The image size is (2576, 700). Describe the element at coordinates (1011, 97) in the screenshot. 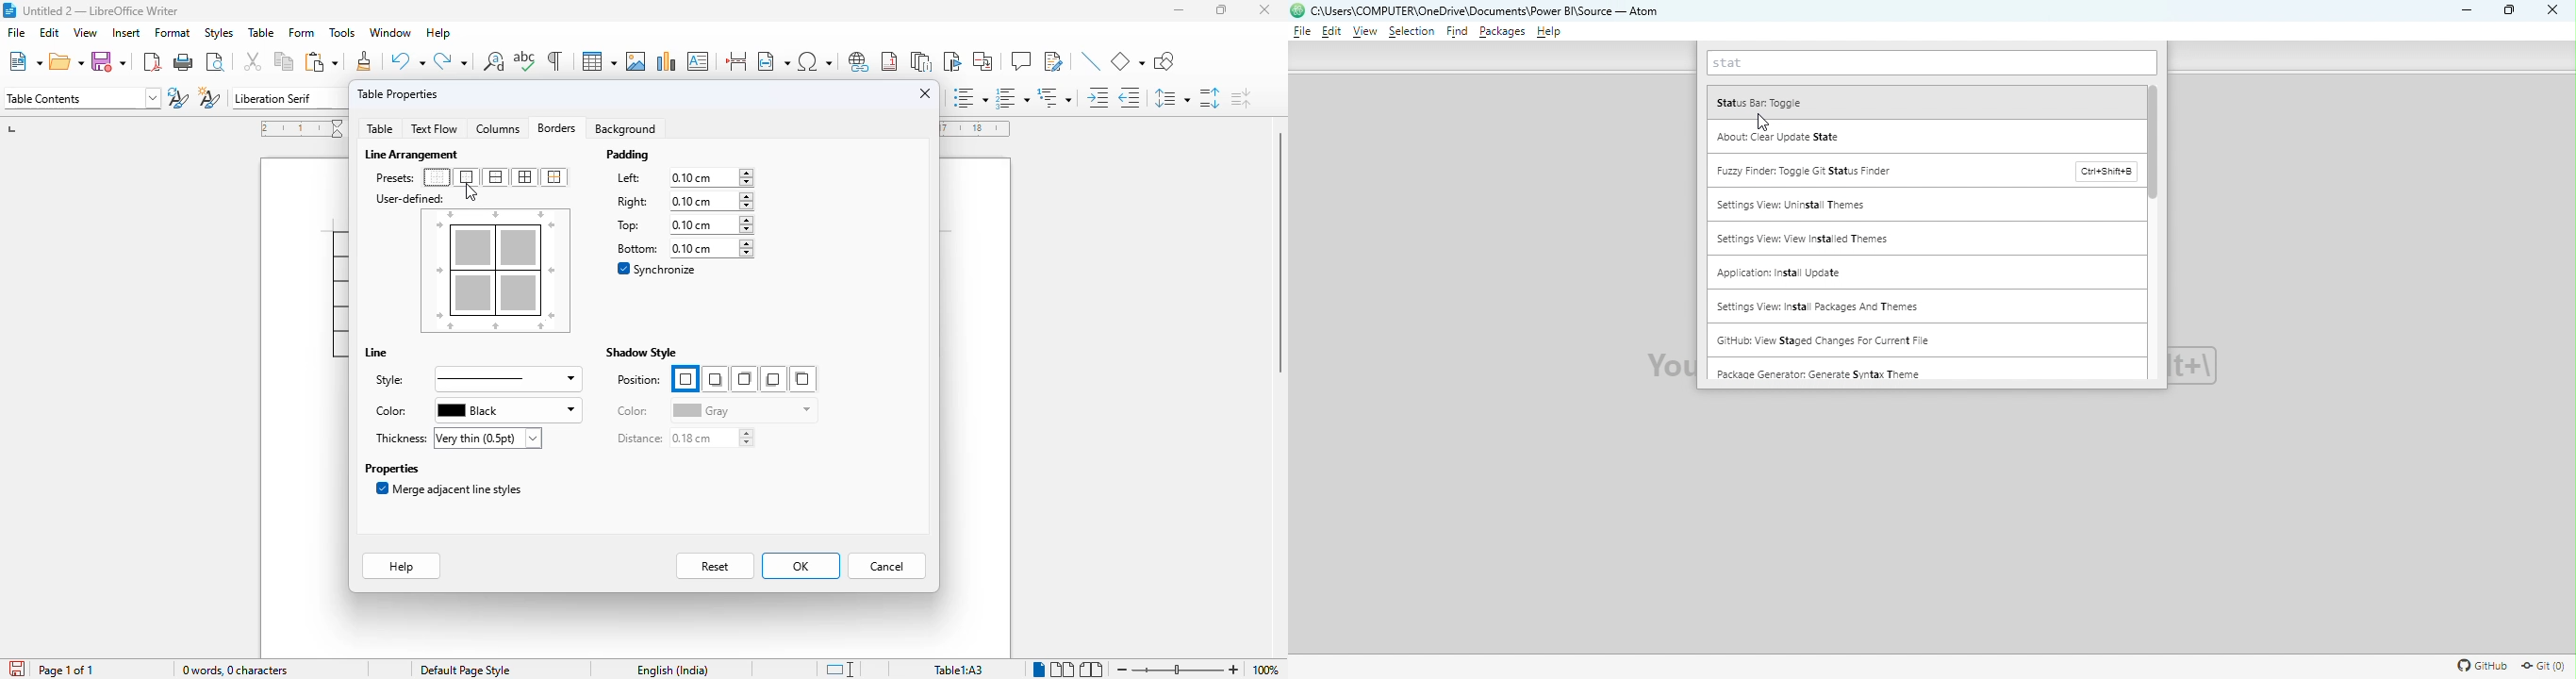

I see `toggle ordered list` at that location.